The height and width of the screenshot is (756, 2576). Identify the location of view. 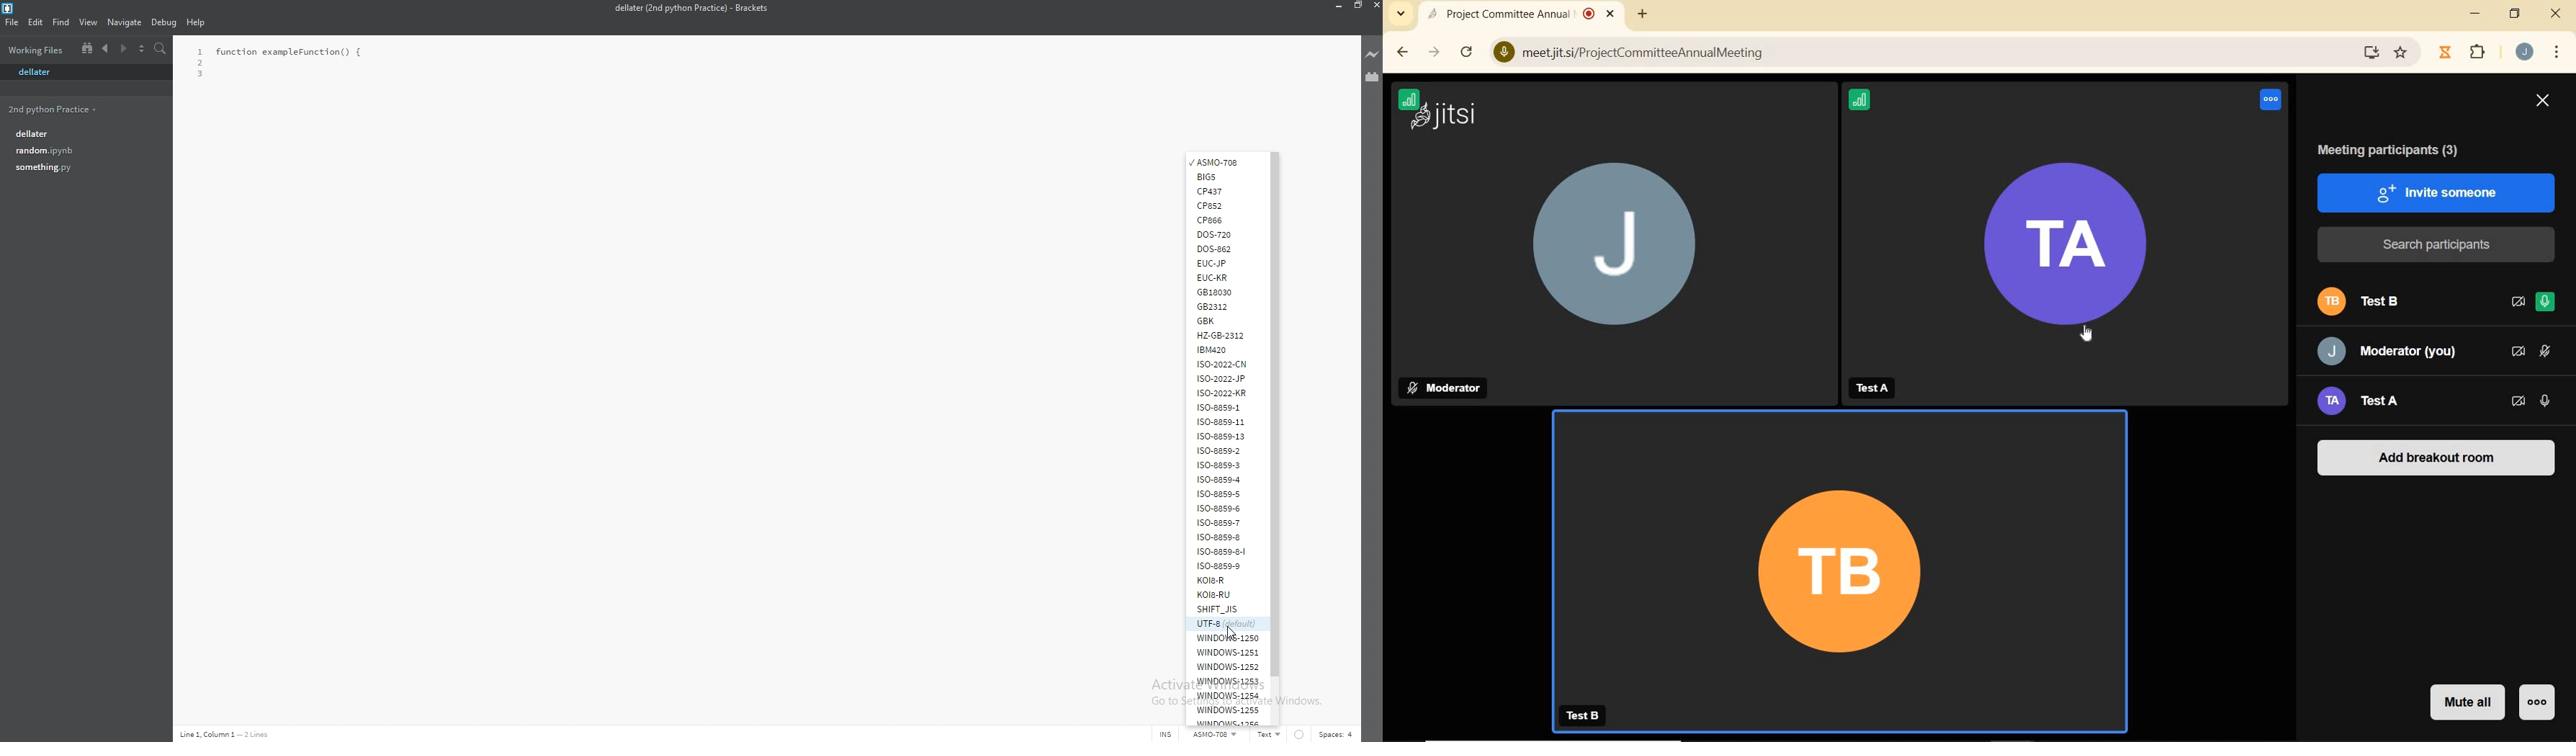
(89, 22).